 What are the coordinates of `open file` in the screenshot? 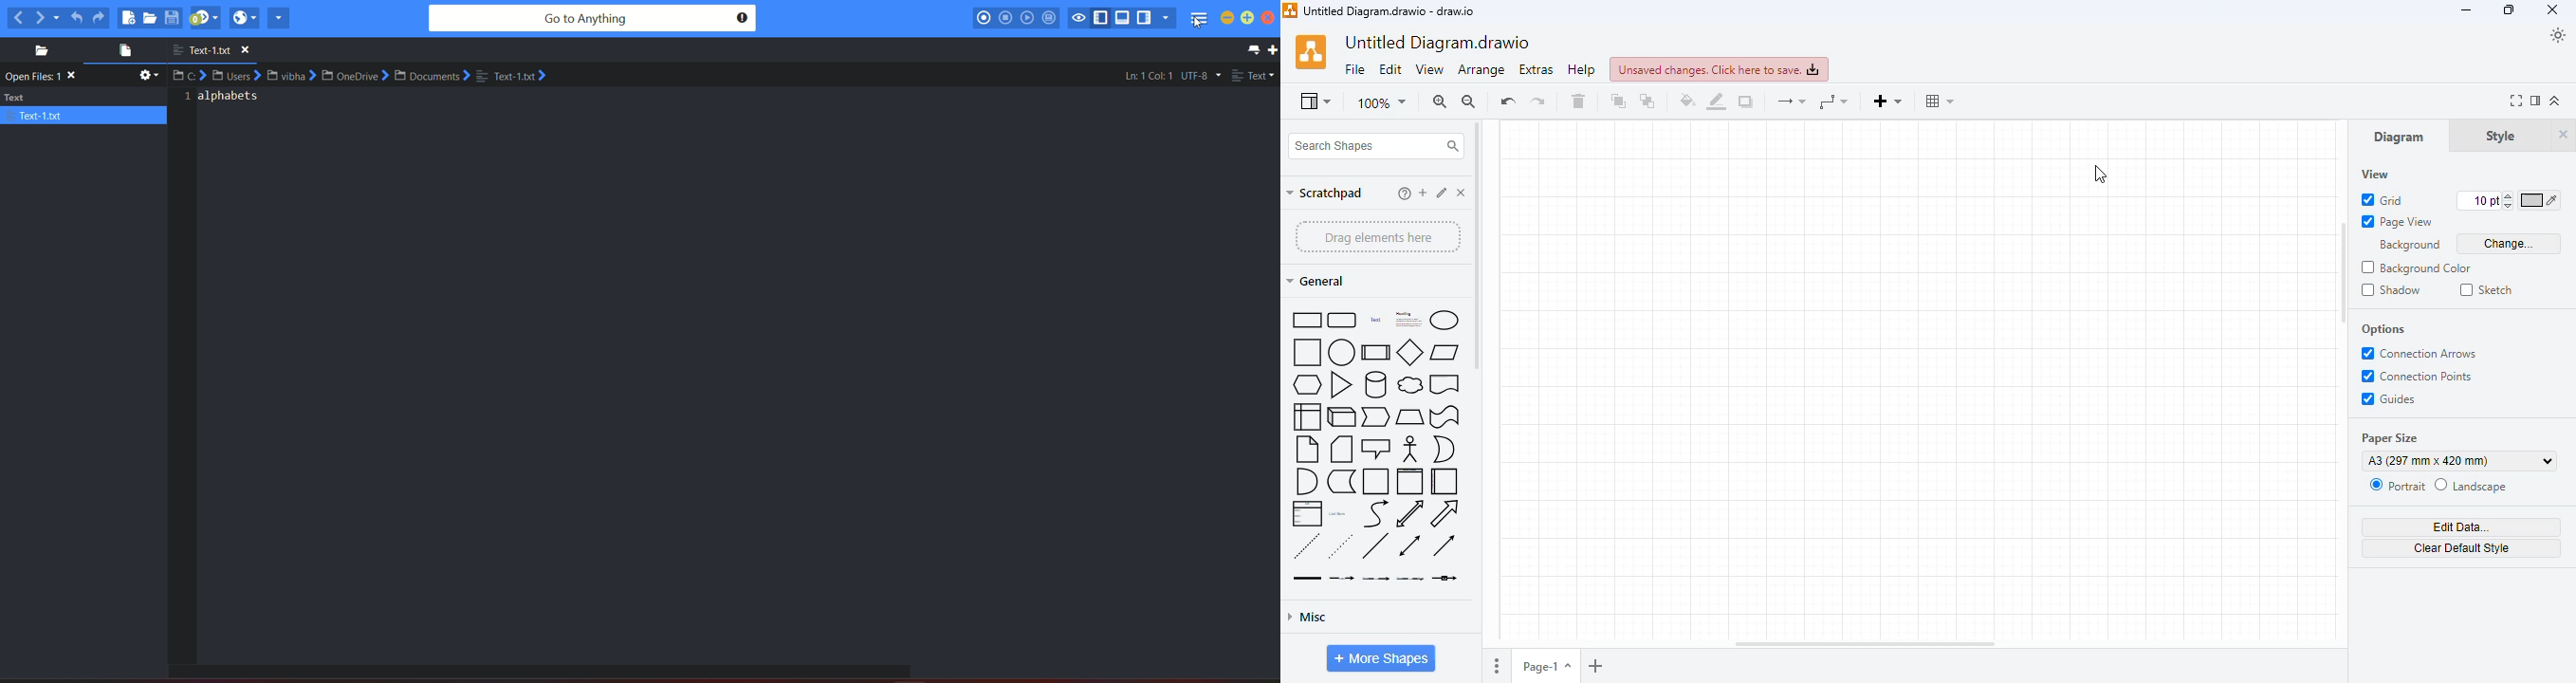 It's located at (153, 19).